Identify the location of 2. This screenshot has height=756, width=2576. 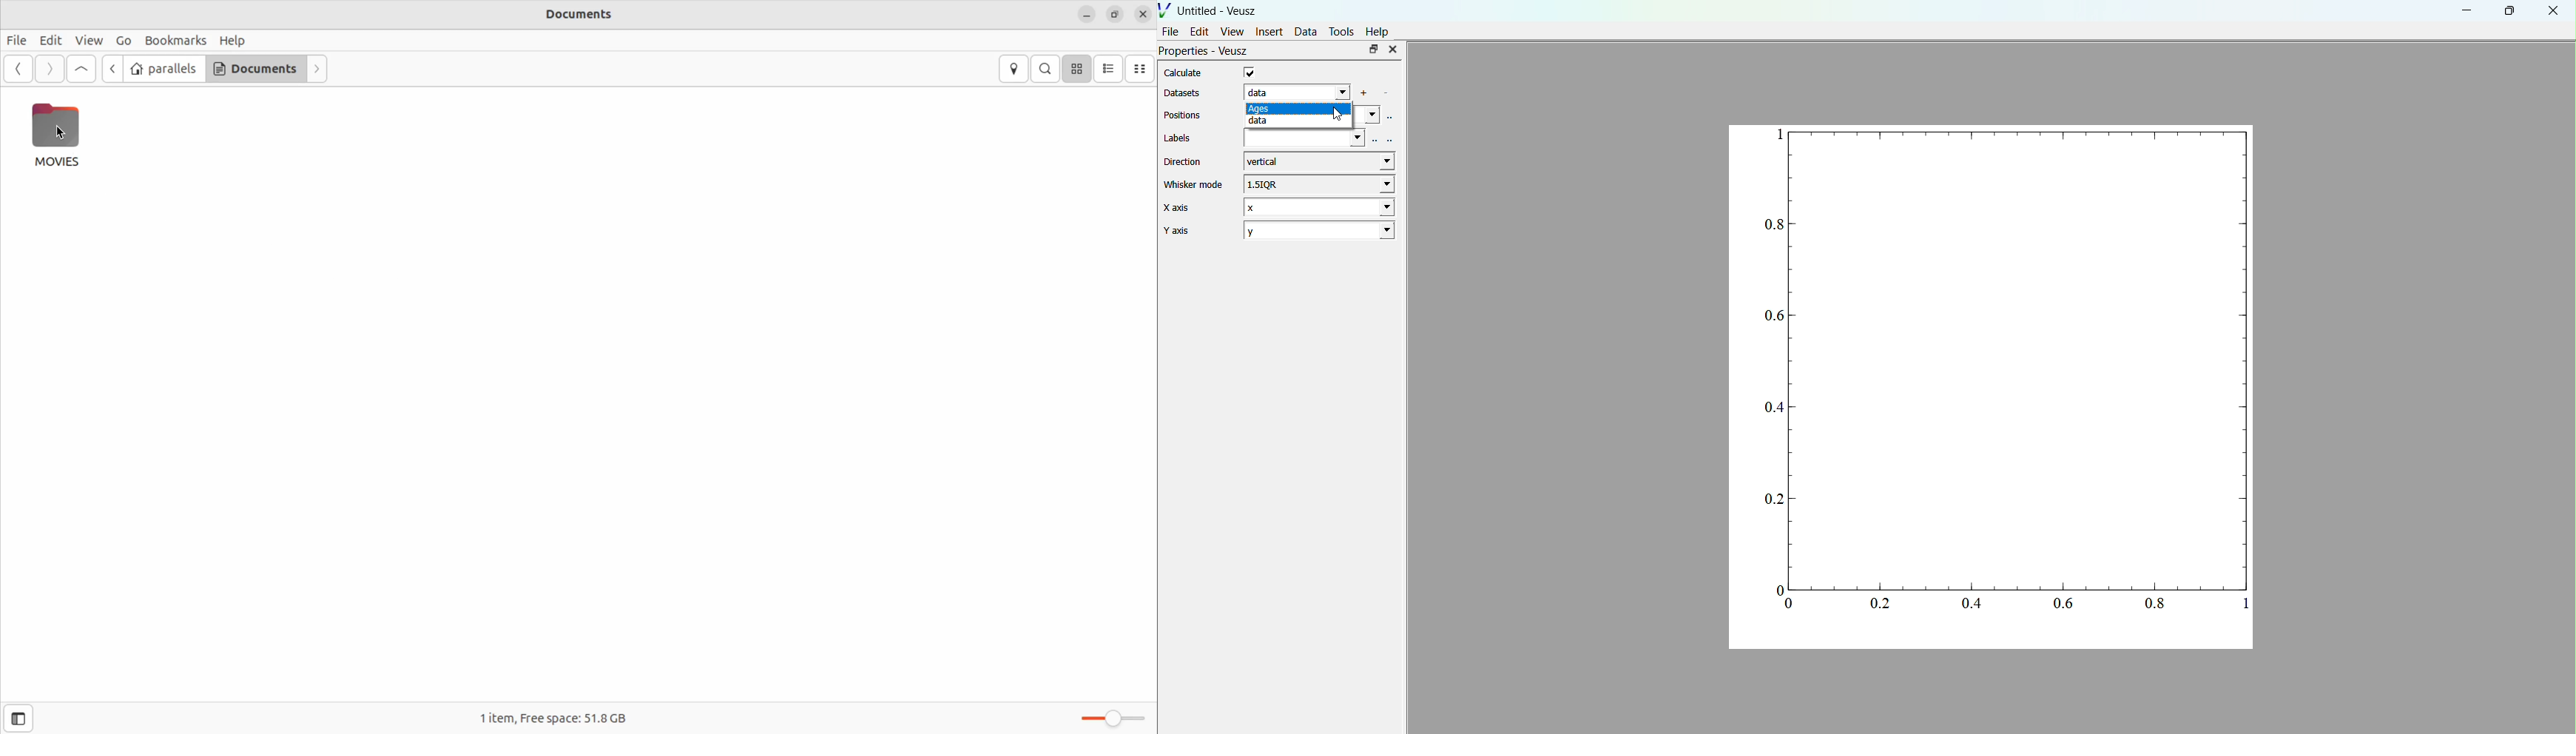
(1318, 230).